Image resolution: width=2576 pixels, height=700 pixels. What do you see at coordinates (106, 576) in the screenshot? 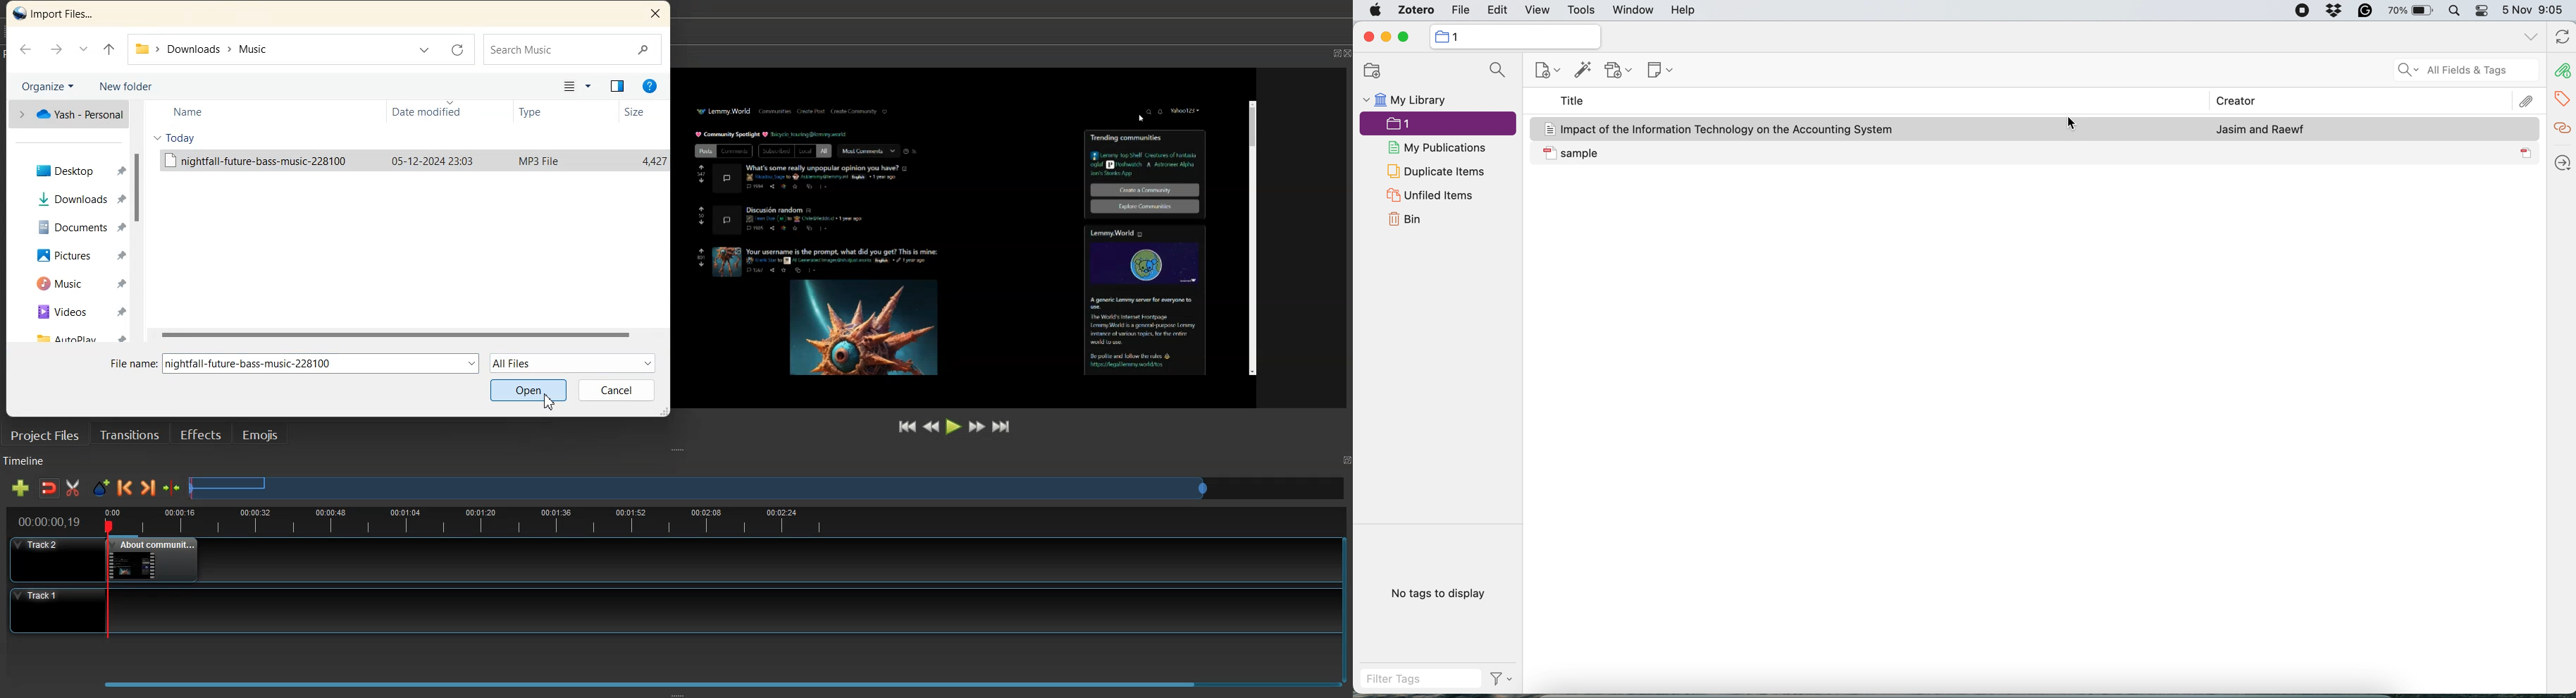
I see `playhead` at bounding box center [106, 576].